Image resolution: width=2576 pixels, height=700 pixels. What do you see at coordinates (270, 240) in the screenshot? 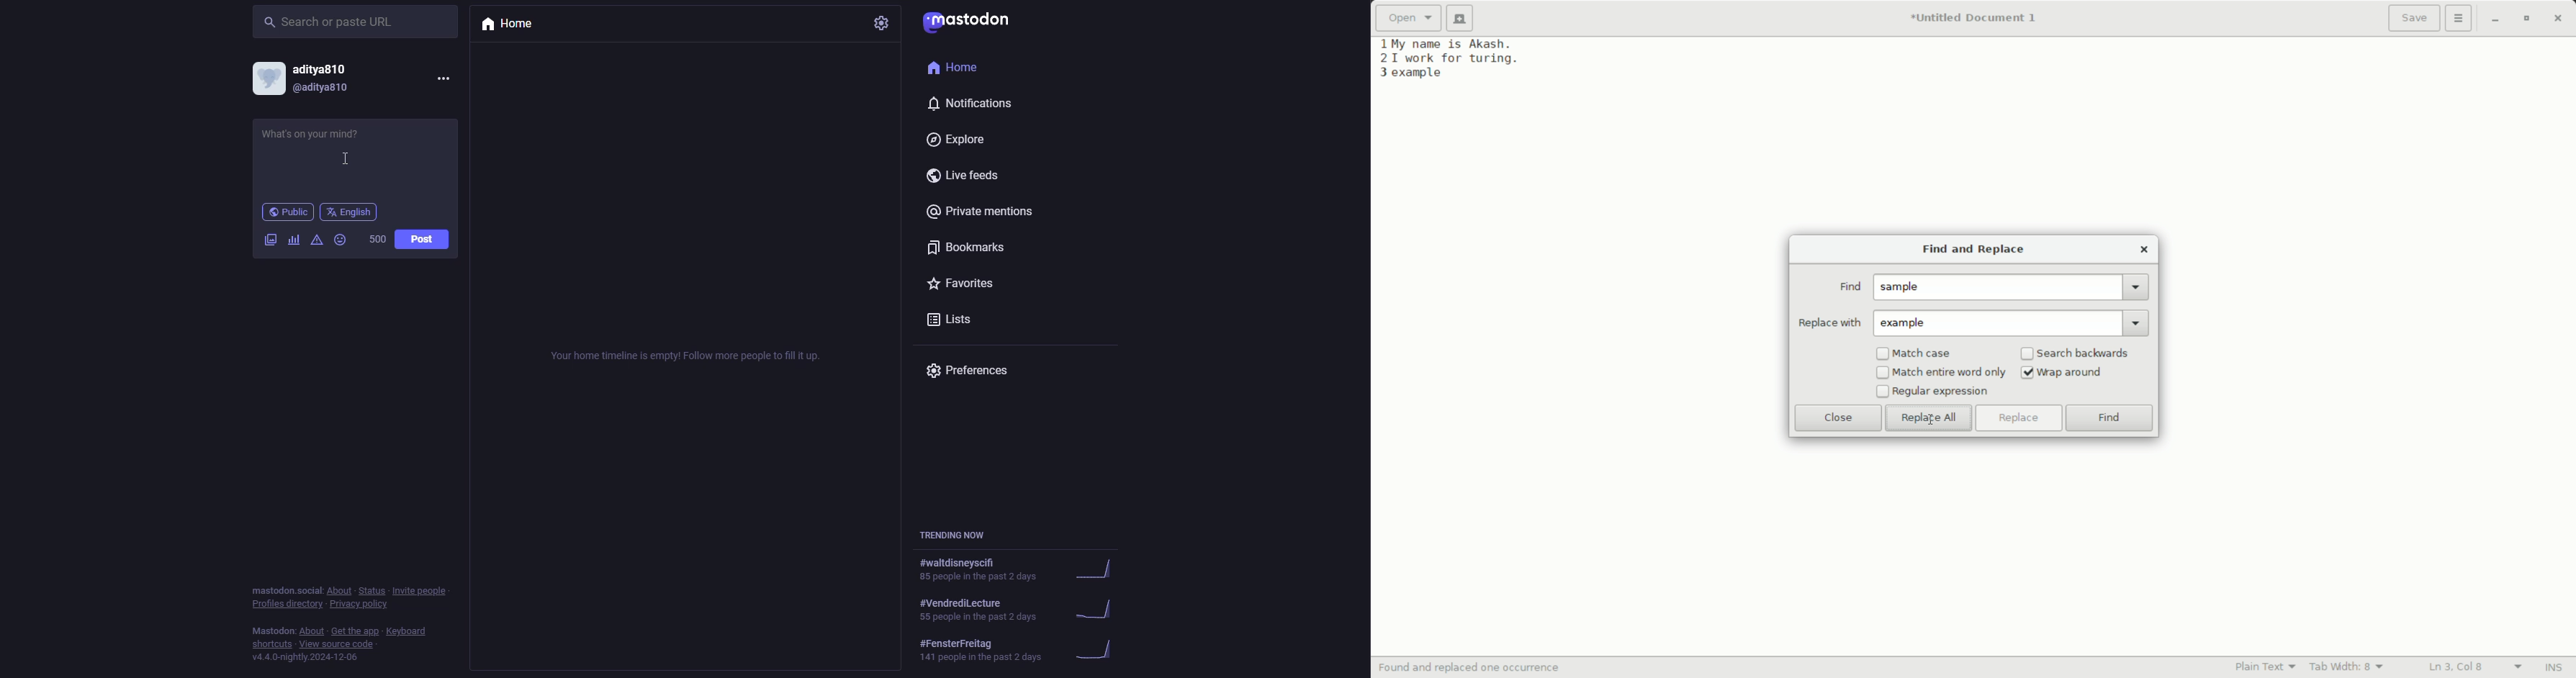
I see `image` at bounding box center [270, 240].